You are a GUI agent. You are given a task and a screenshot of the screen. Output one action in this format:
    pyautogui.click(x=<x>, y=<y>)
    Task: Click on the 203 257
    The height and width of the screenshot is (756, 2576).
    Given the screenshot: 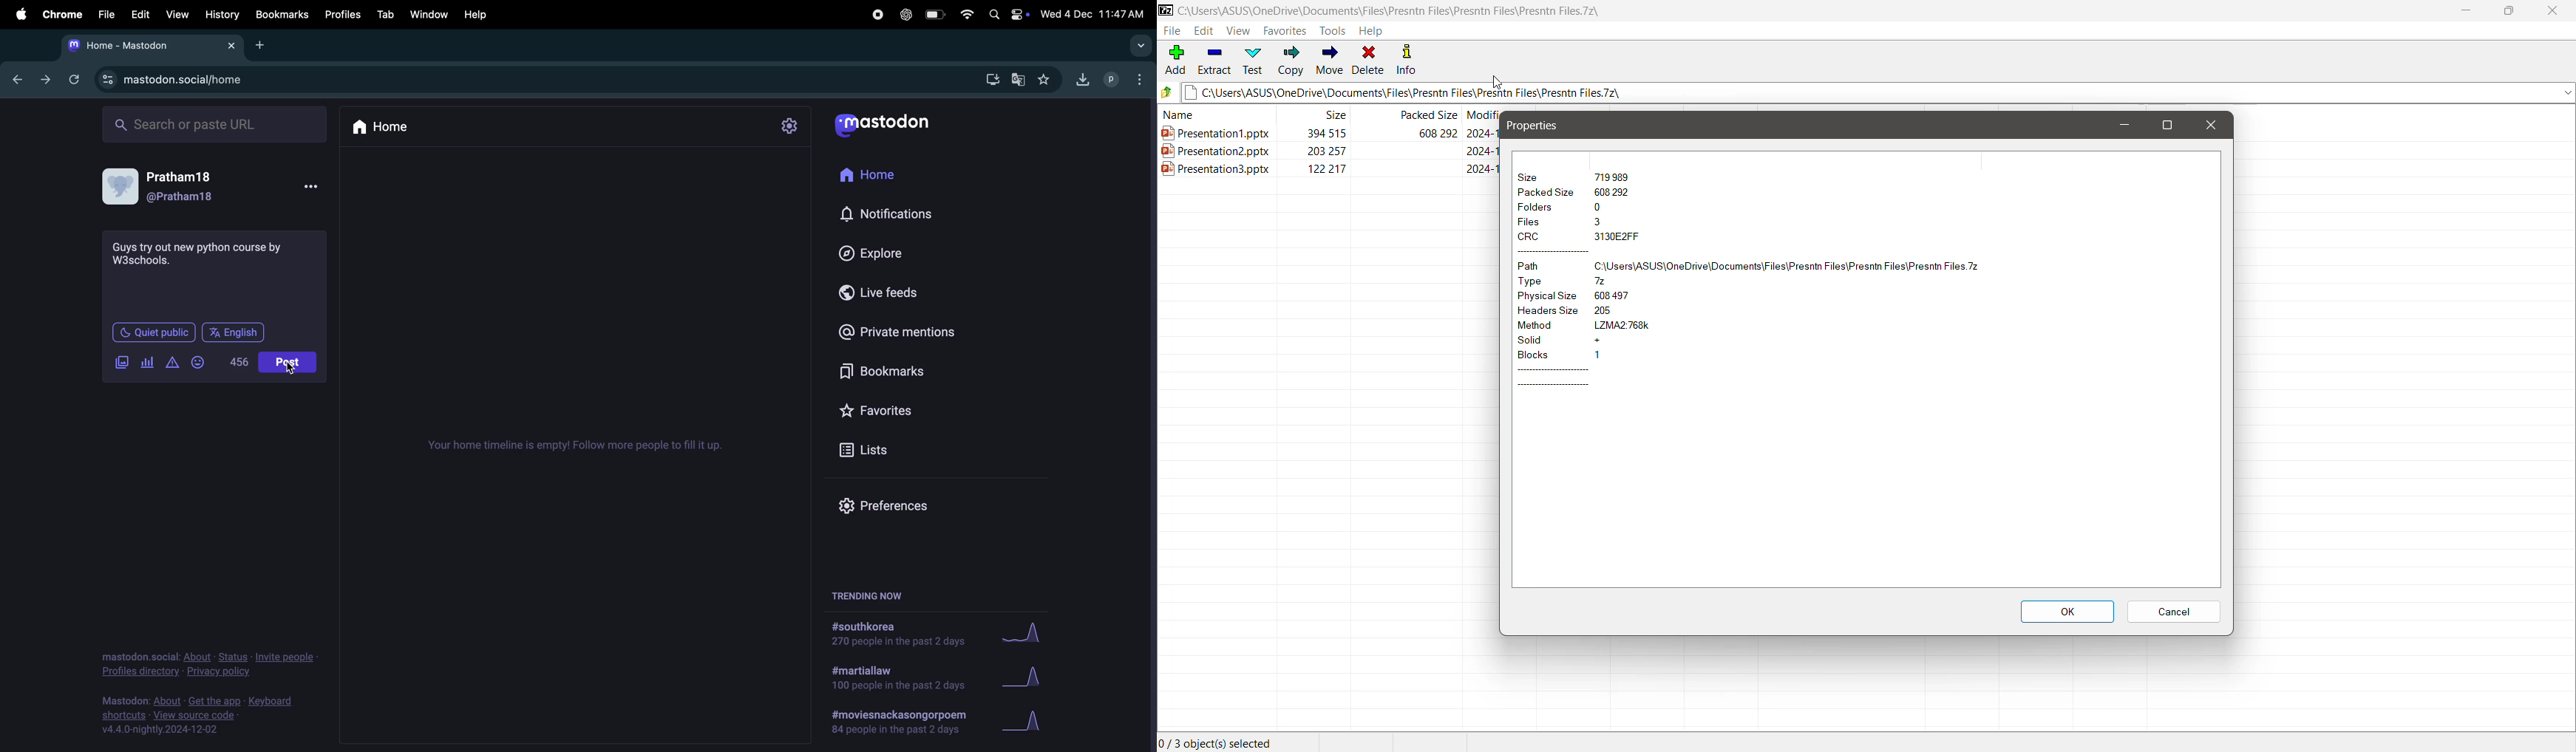 What is the action you would take?
    pyautogui.click(x=1322, y=152)
    